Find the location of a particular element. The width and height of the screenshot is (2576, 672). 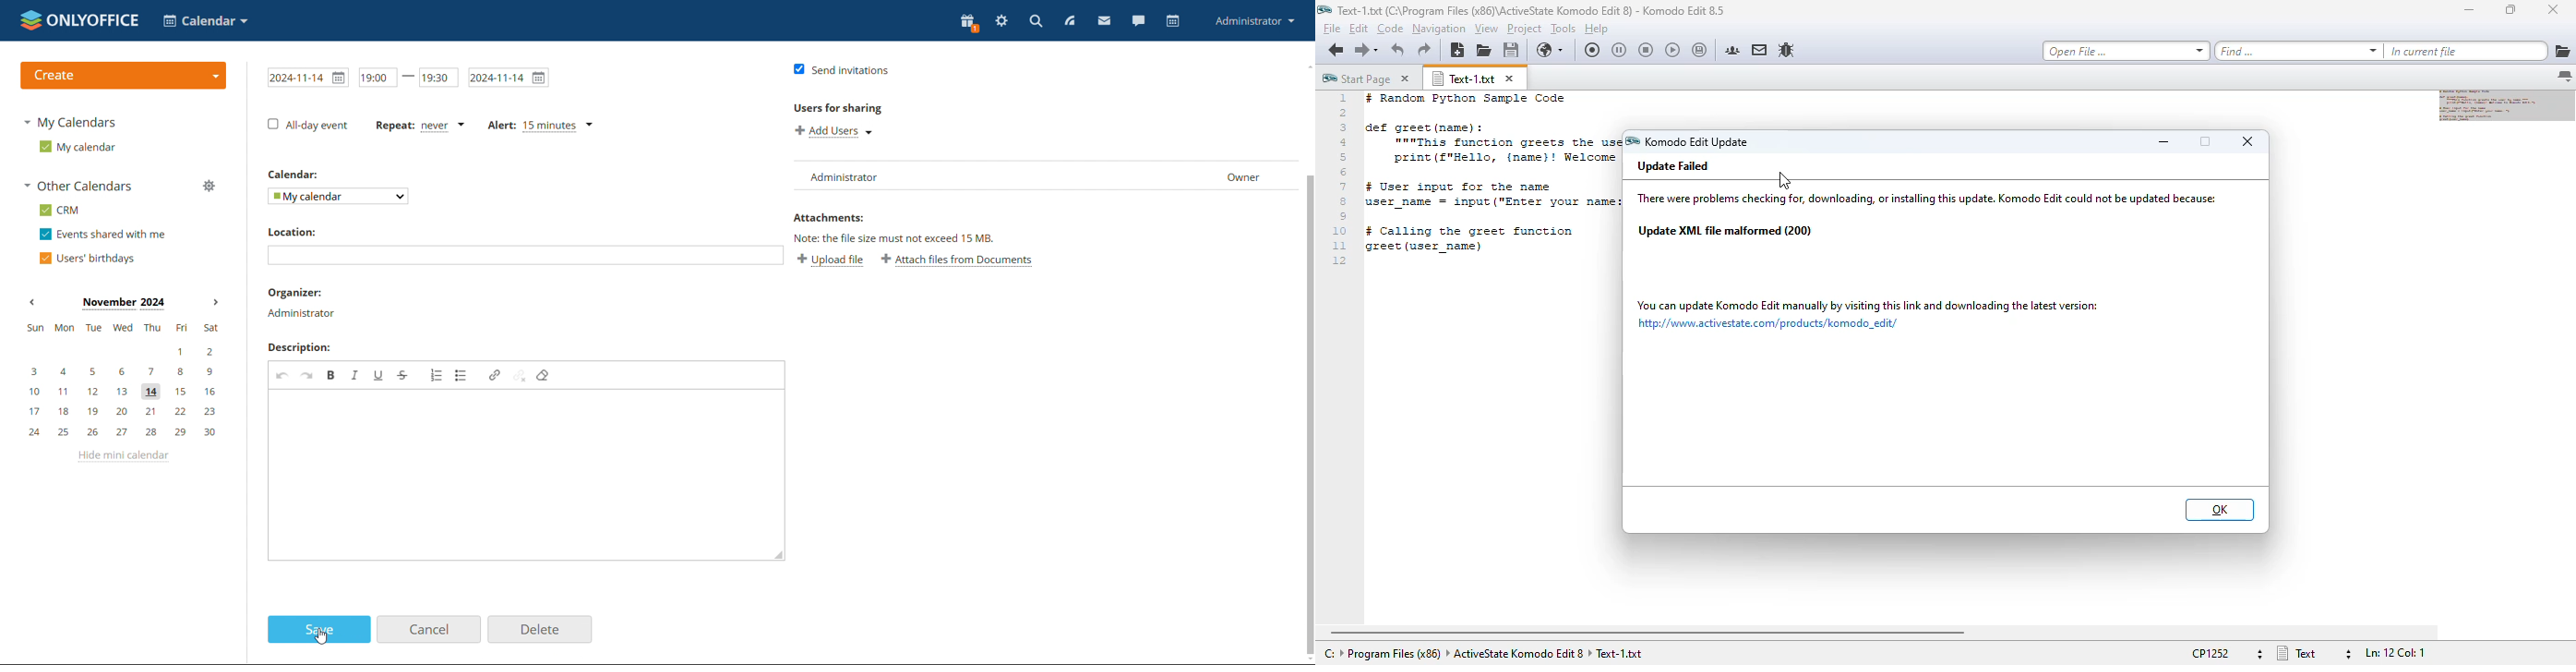

chat is located at coordinates (1139, 20).